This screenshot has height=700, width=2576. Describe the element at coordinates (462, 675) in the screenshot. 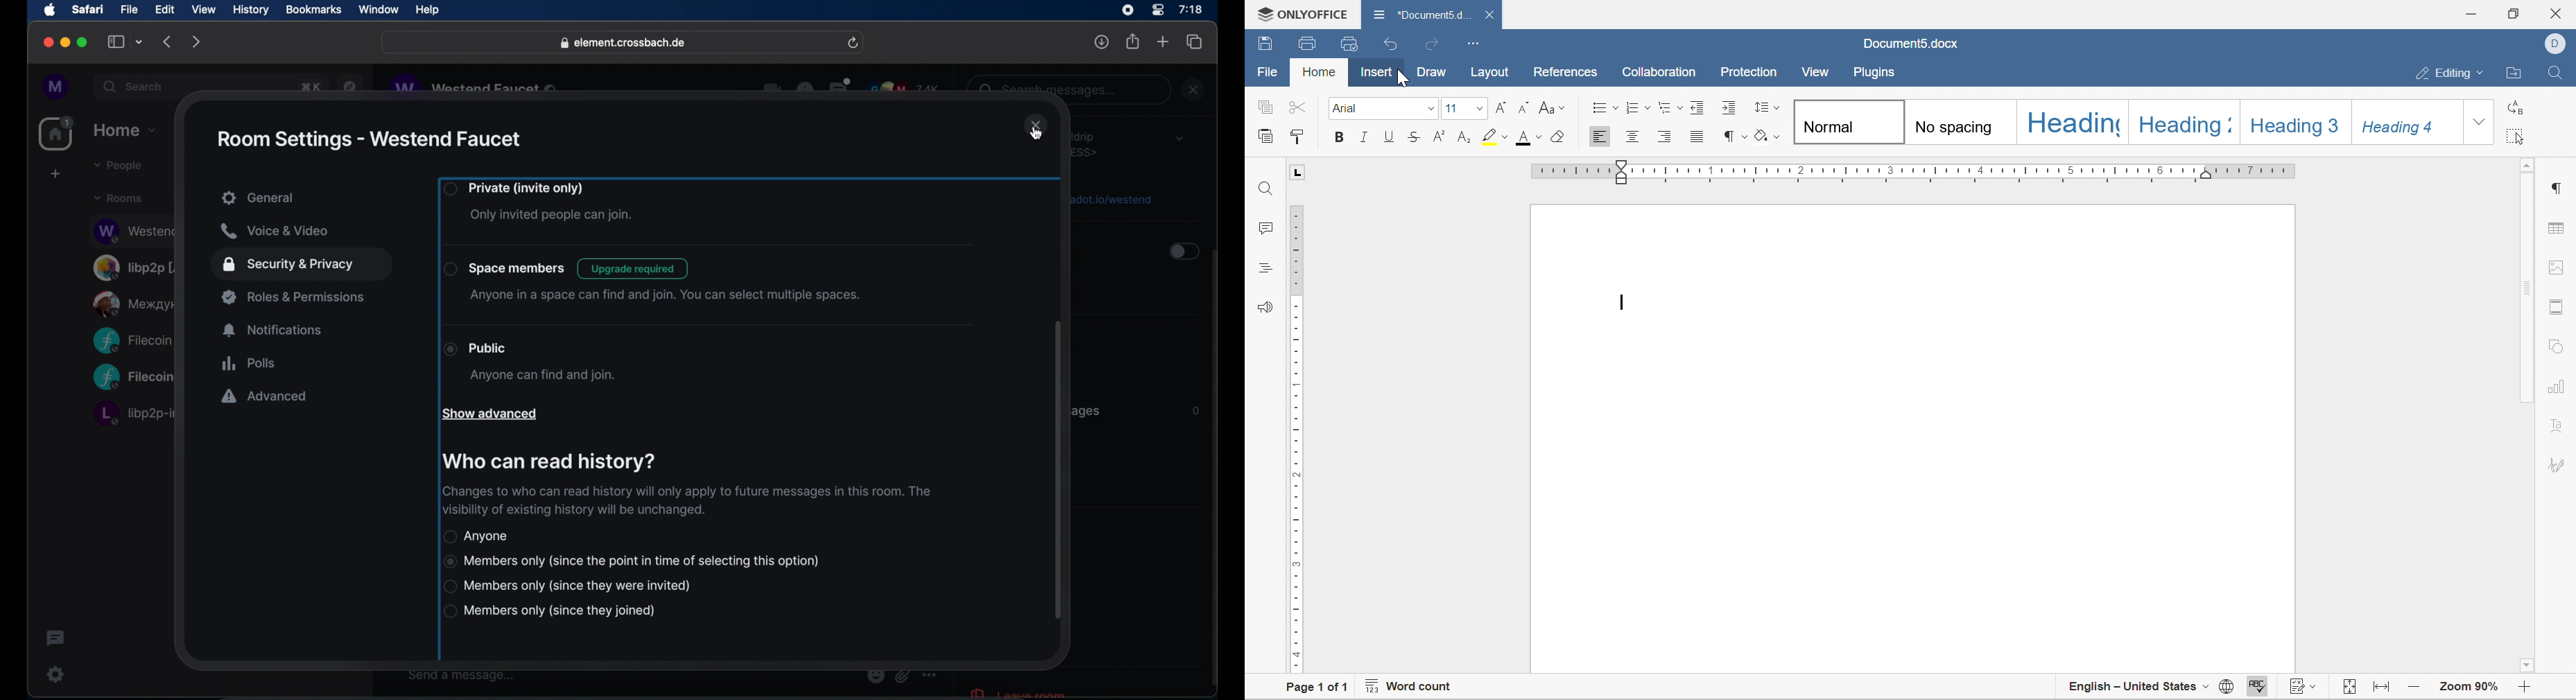

I see `send a message` at that location.